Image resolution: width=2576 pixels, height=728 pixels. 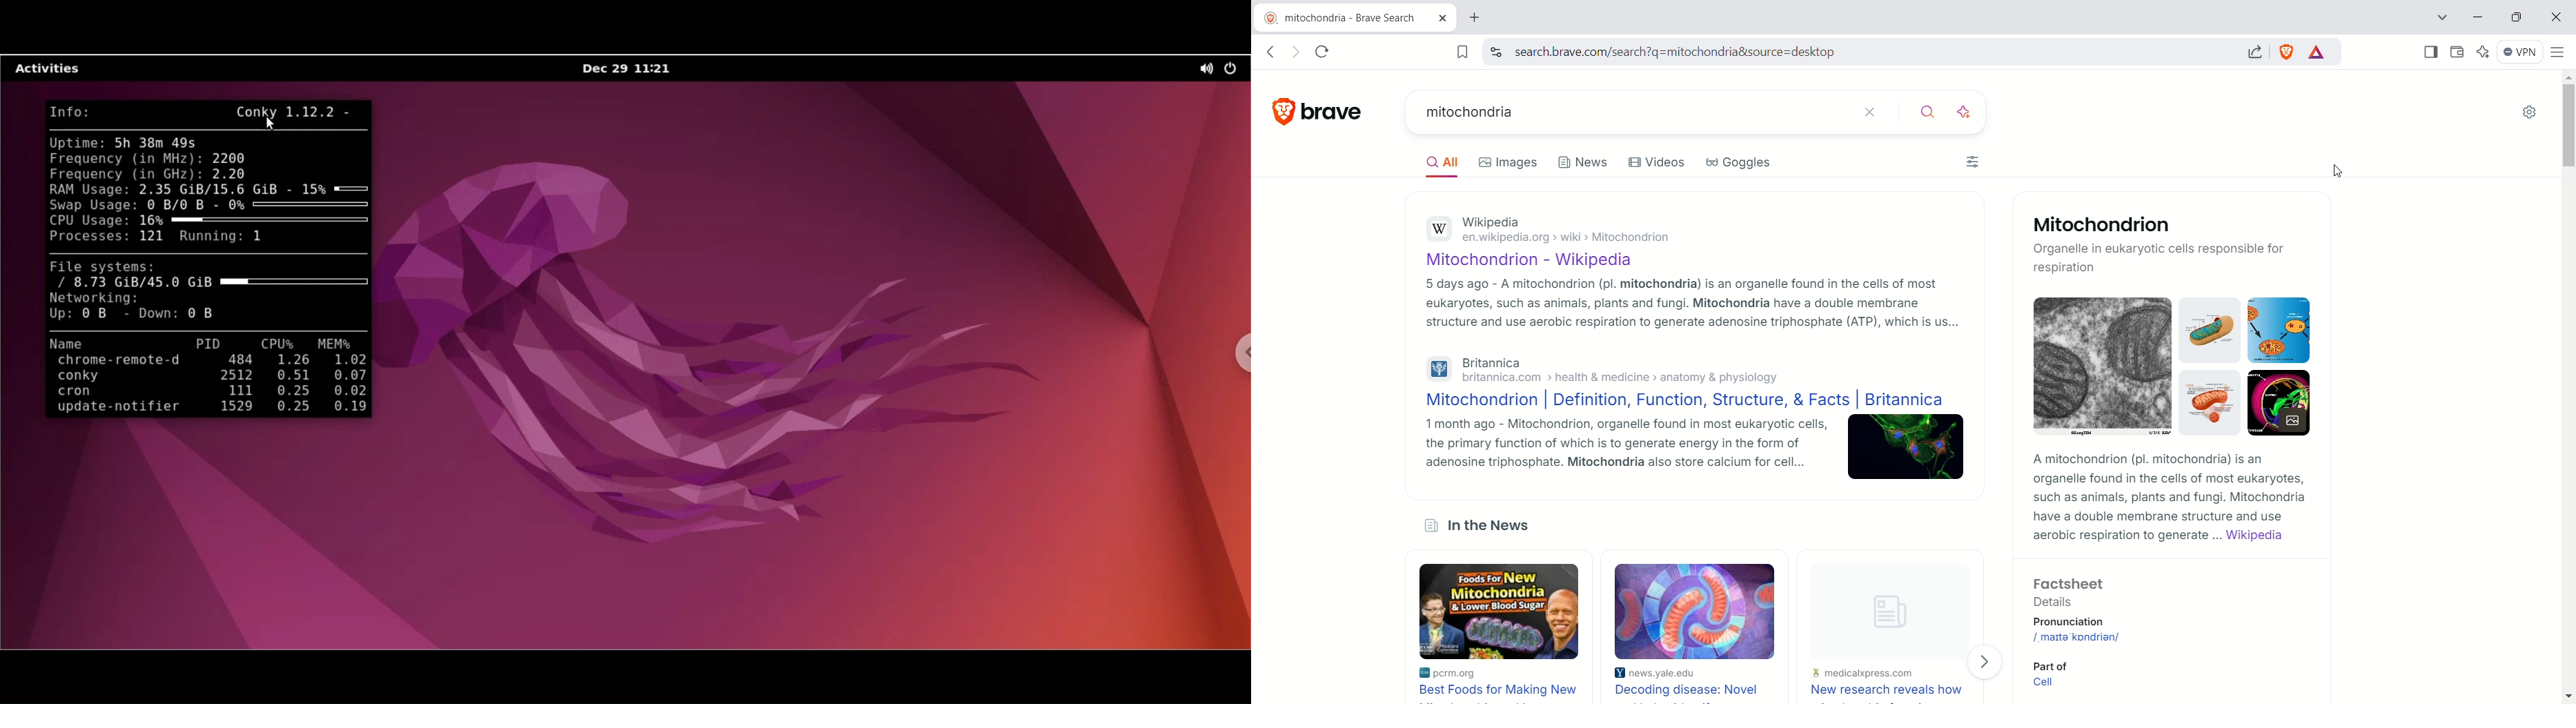 I want to click on 5 days ago - A mitochondrion (pl. mitochondria) is an organelle found in the cells of most
eukaryotes, such as animals, plants and fungi. Mitochondria have a double membrane
structure and use aerobic respiration to generate adenosine triphosphate (ATP), which is us..., so click(x=1695, y=306).